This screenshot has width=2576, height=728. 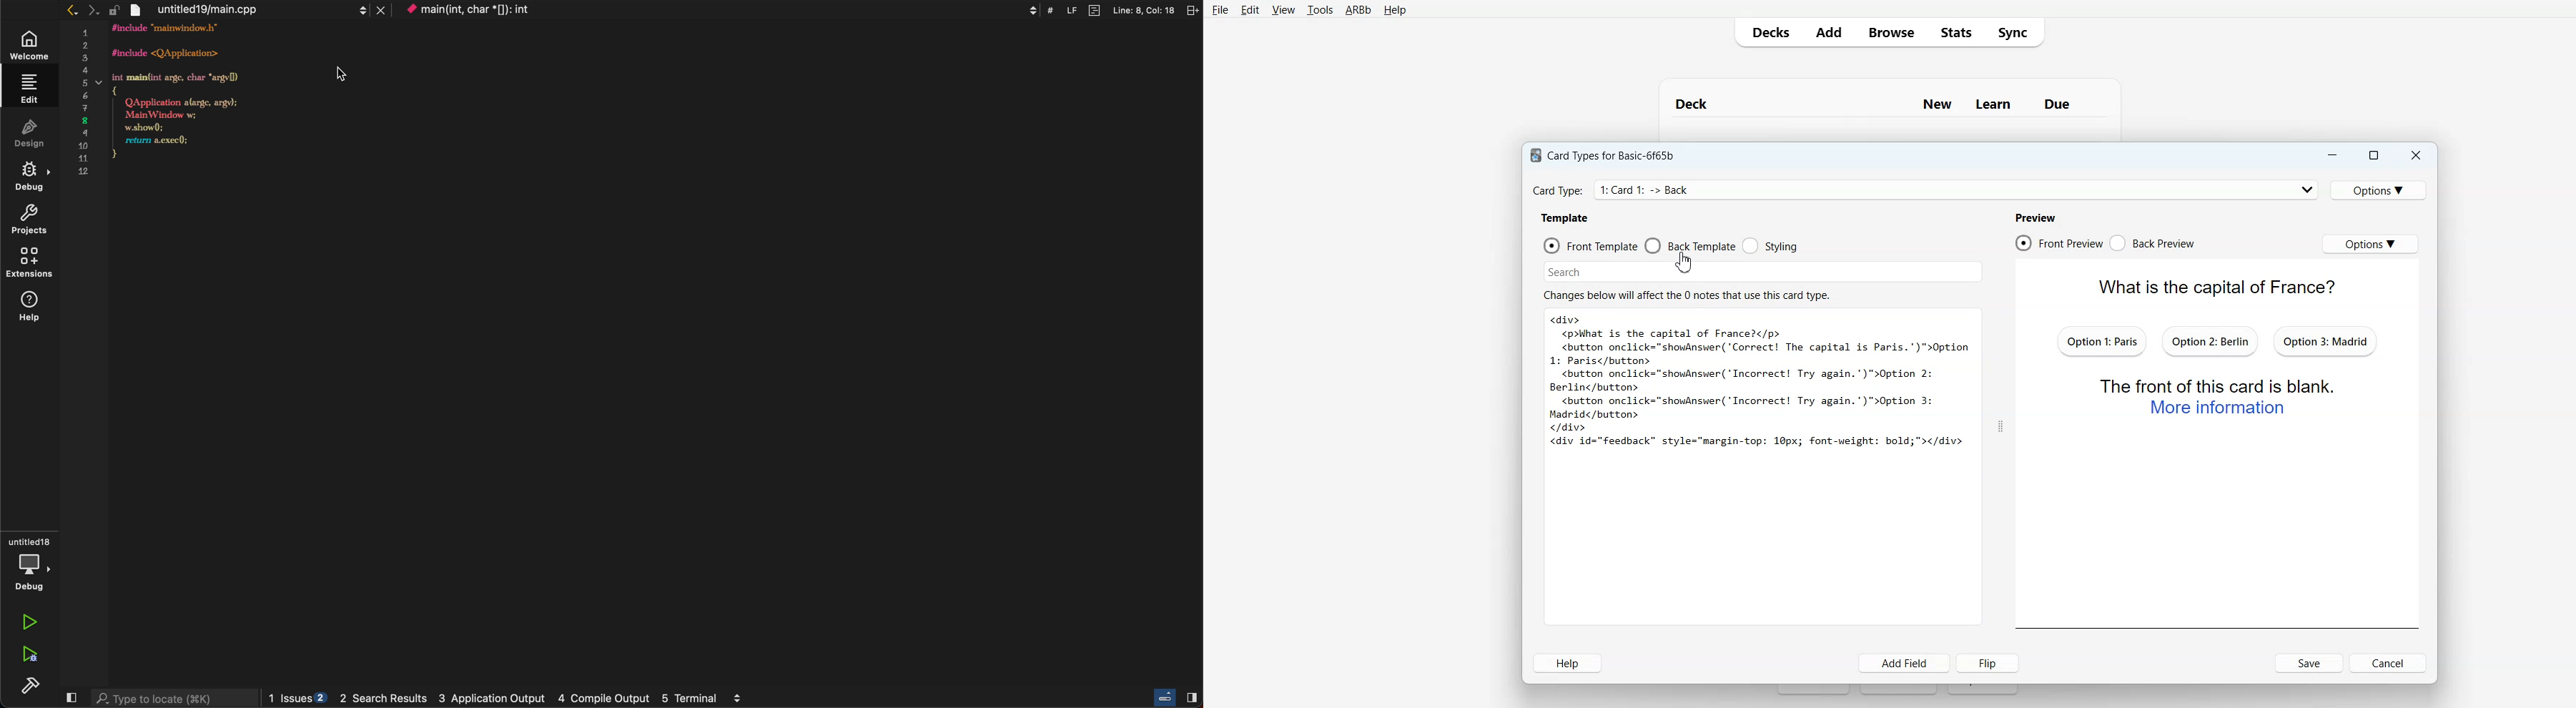 What do you see at coordinates (191, 103) in the screenshot?
I see `code` at bounding box center [191, 103].